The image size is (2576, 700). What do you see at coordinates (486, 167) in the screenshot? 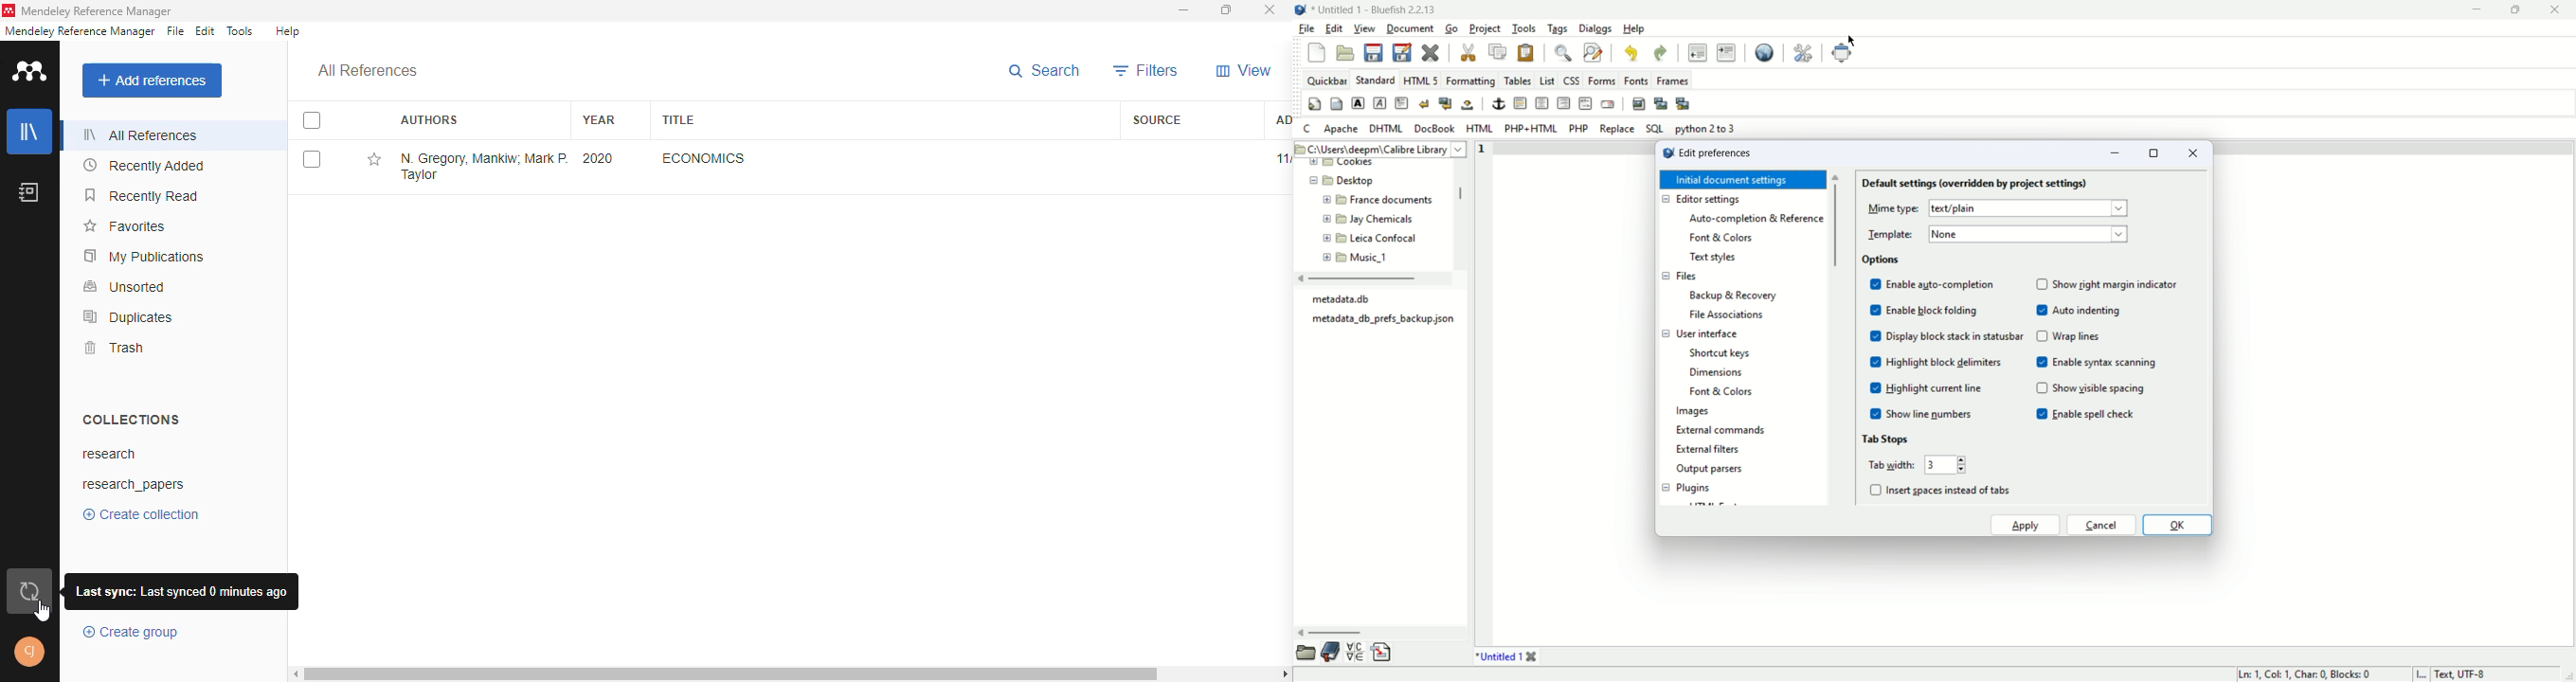
I see `N. Gregory Mankiw, Mark P. Taylor` at bounding box center [486, 167].